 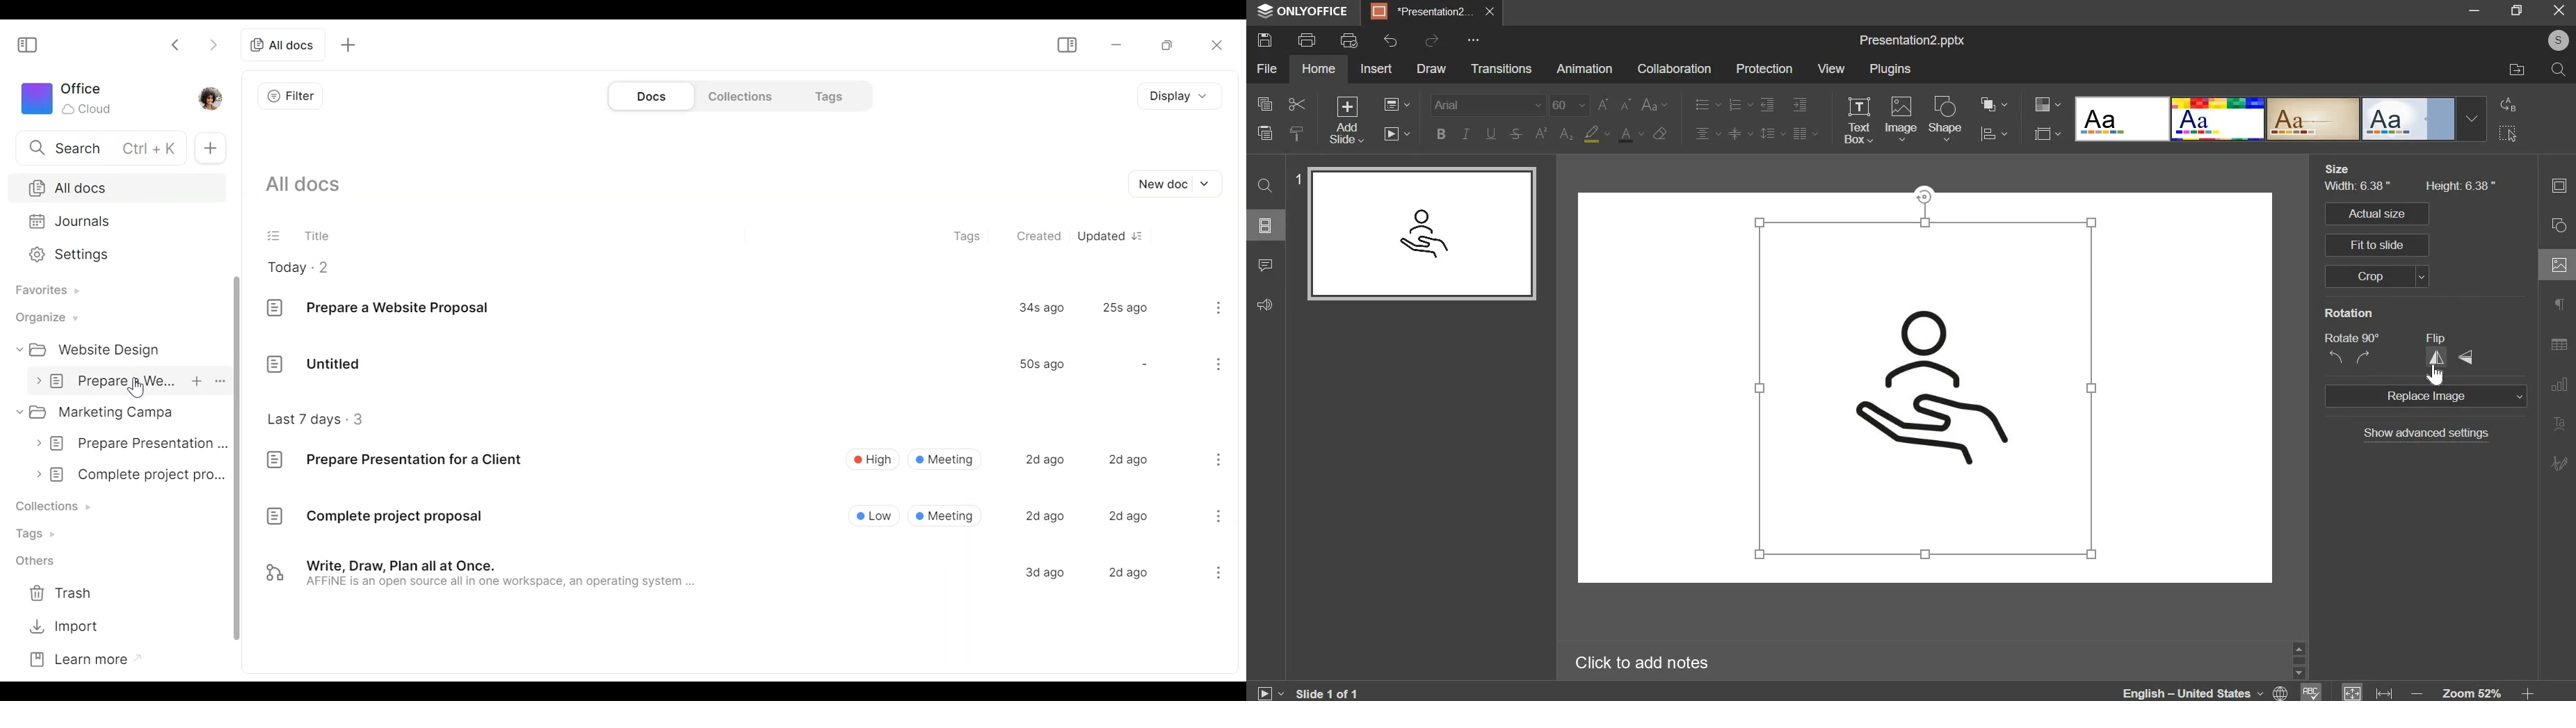 I want to click on insert, so click(x=1377, y=68).